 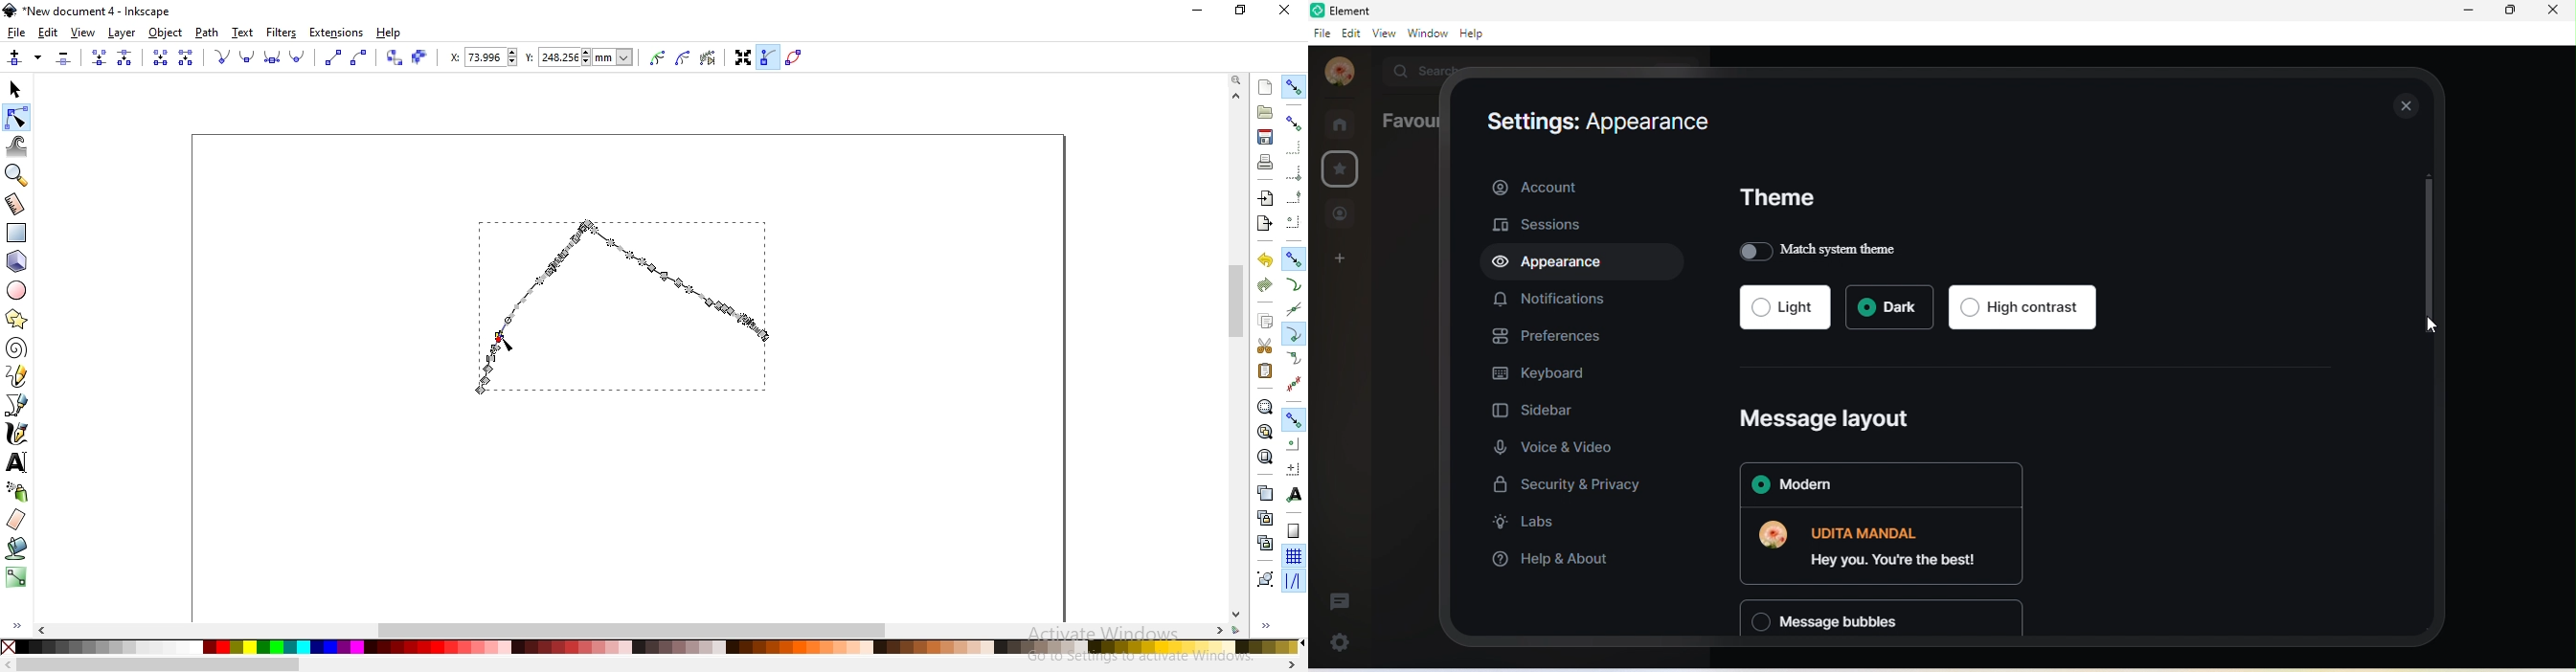 What do you see at coordinates (18, 434) in the screenshot?
I see `draw calligraphic or brush strokes` at bounding box center [18, 434].